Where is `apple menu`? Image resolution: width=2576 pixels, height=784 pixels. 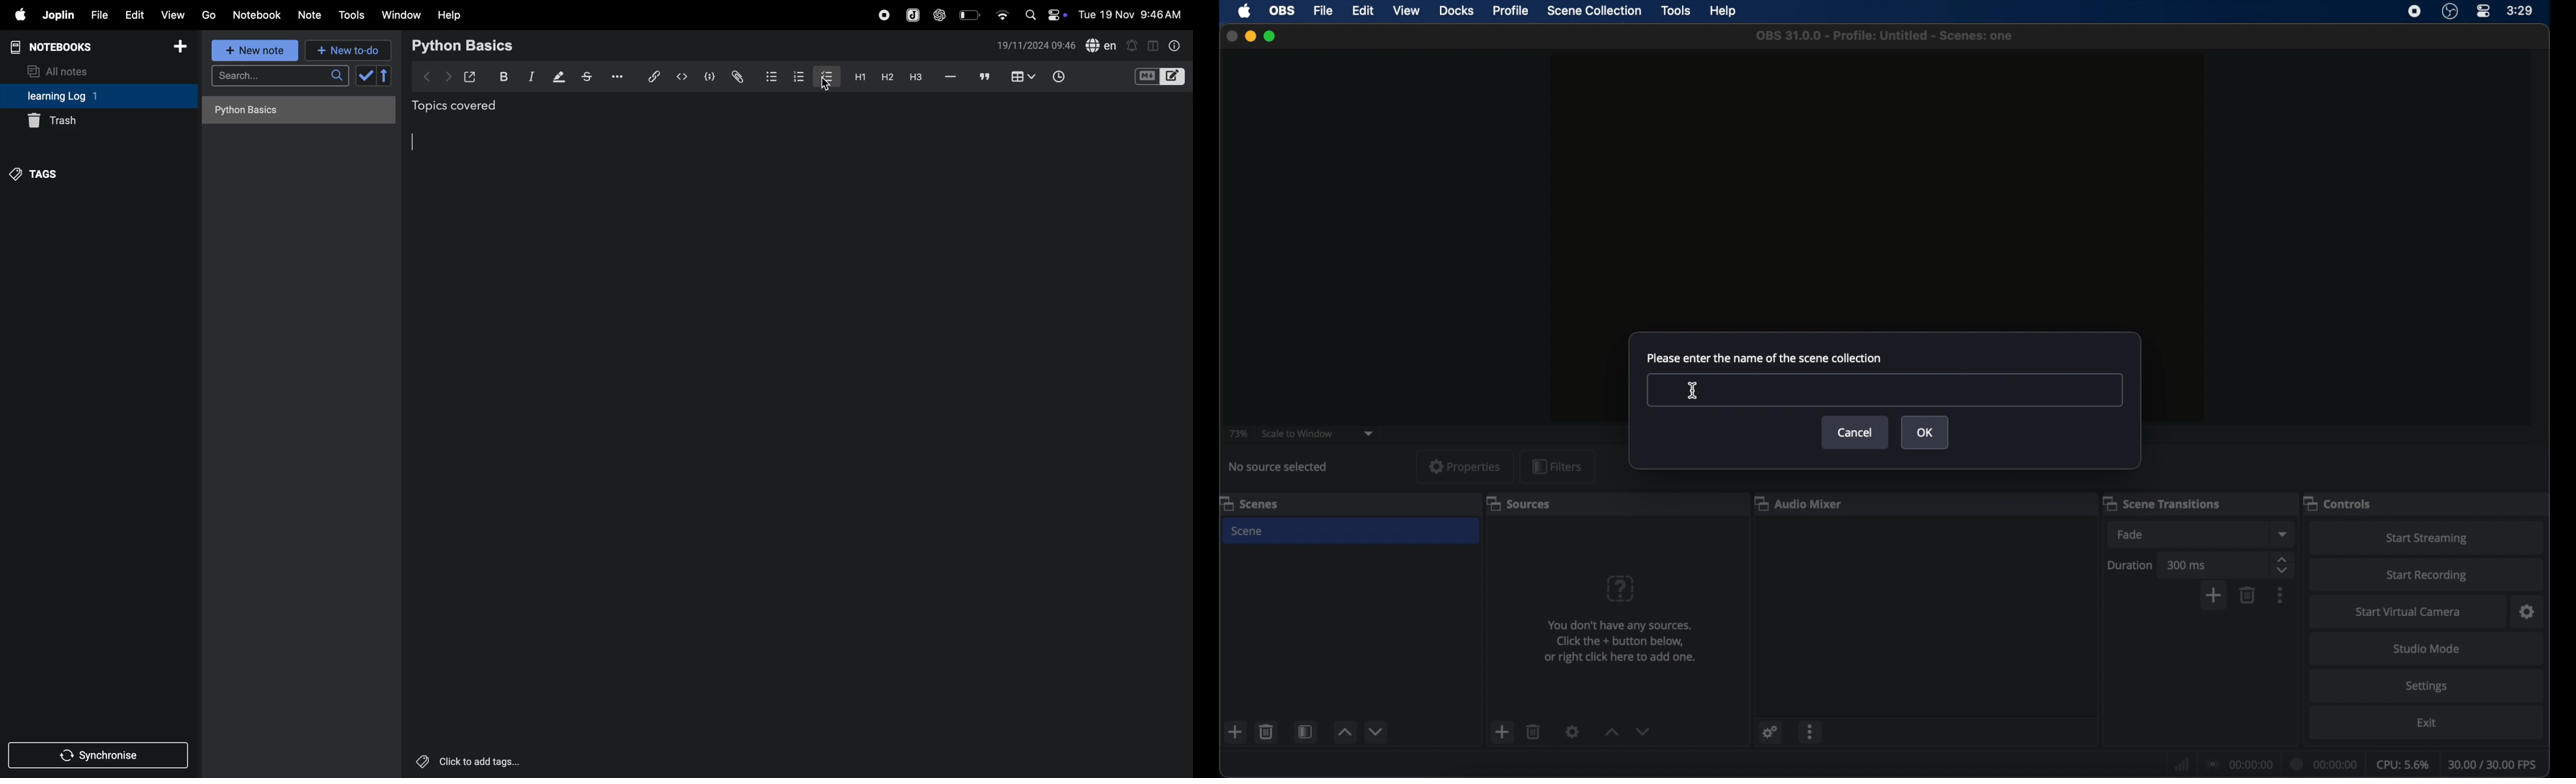
apple menu is located at coordinates (16, 15).